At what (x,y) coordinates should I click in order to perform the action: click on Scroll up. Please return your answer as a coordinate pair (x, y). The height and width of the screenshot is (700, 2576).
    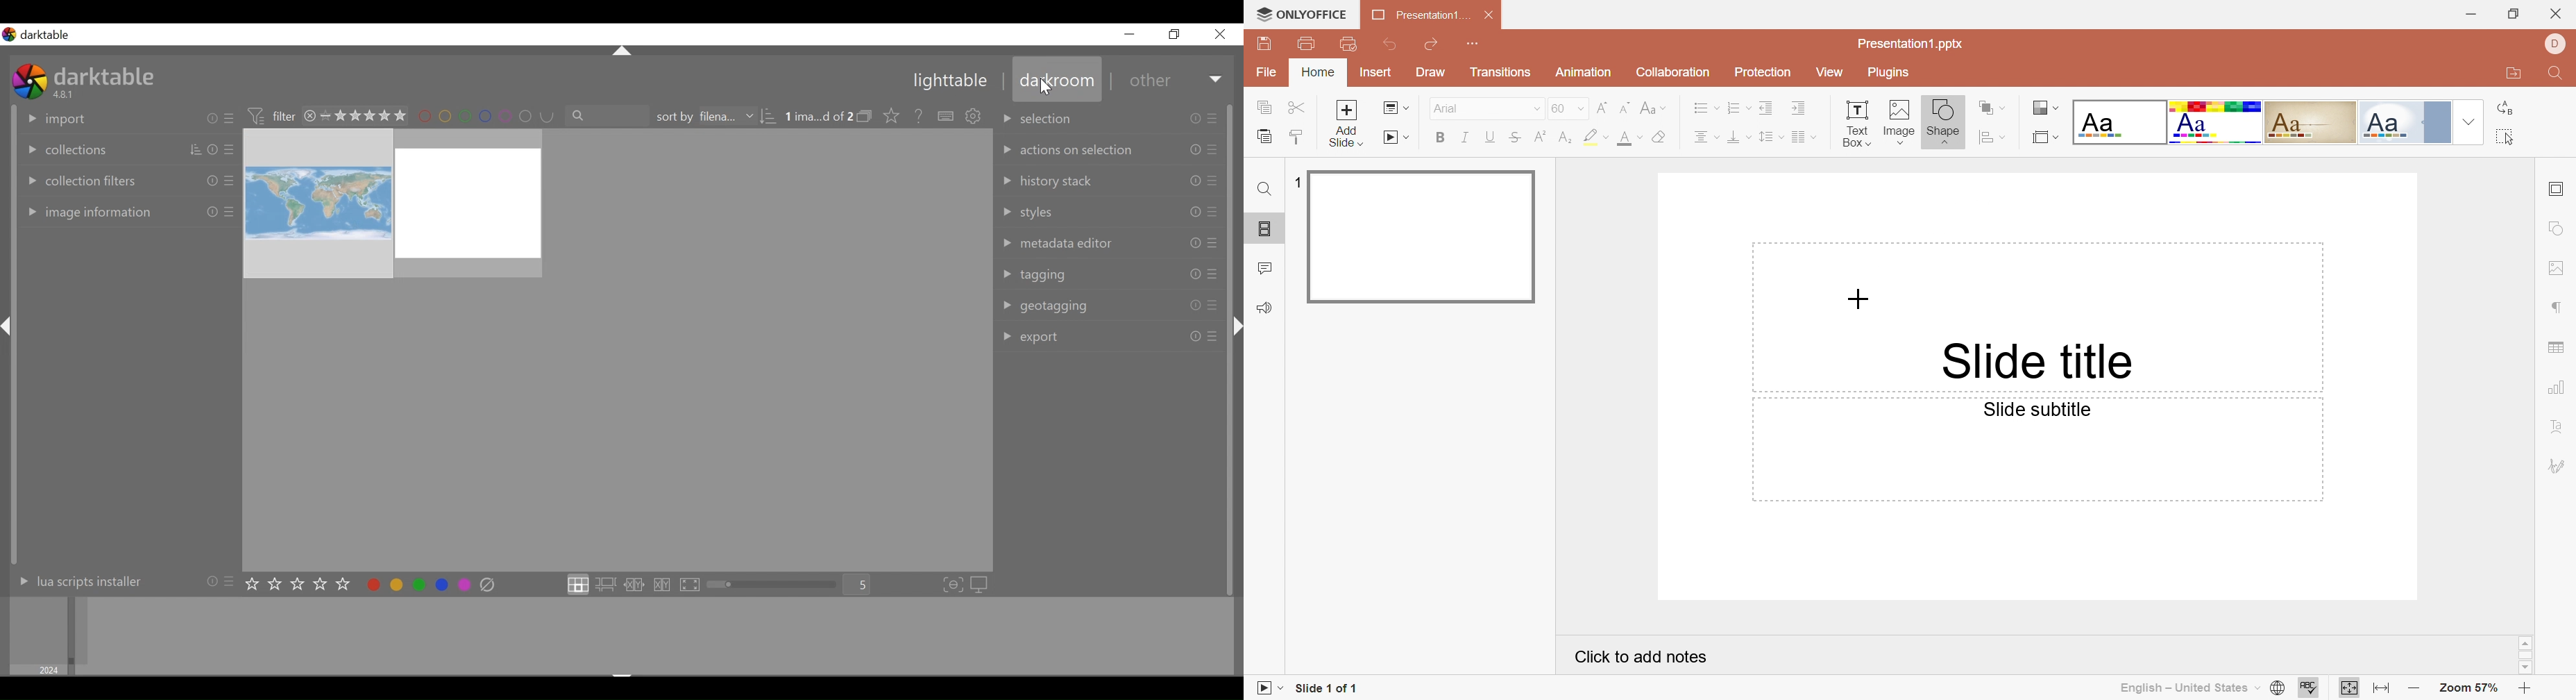
    Looking at the image, I should click on (2525, 643).